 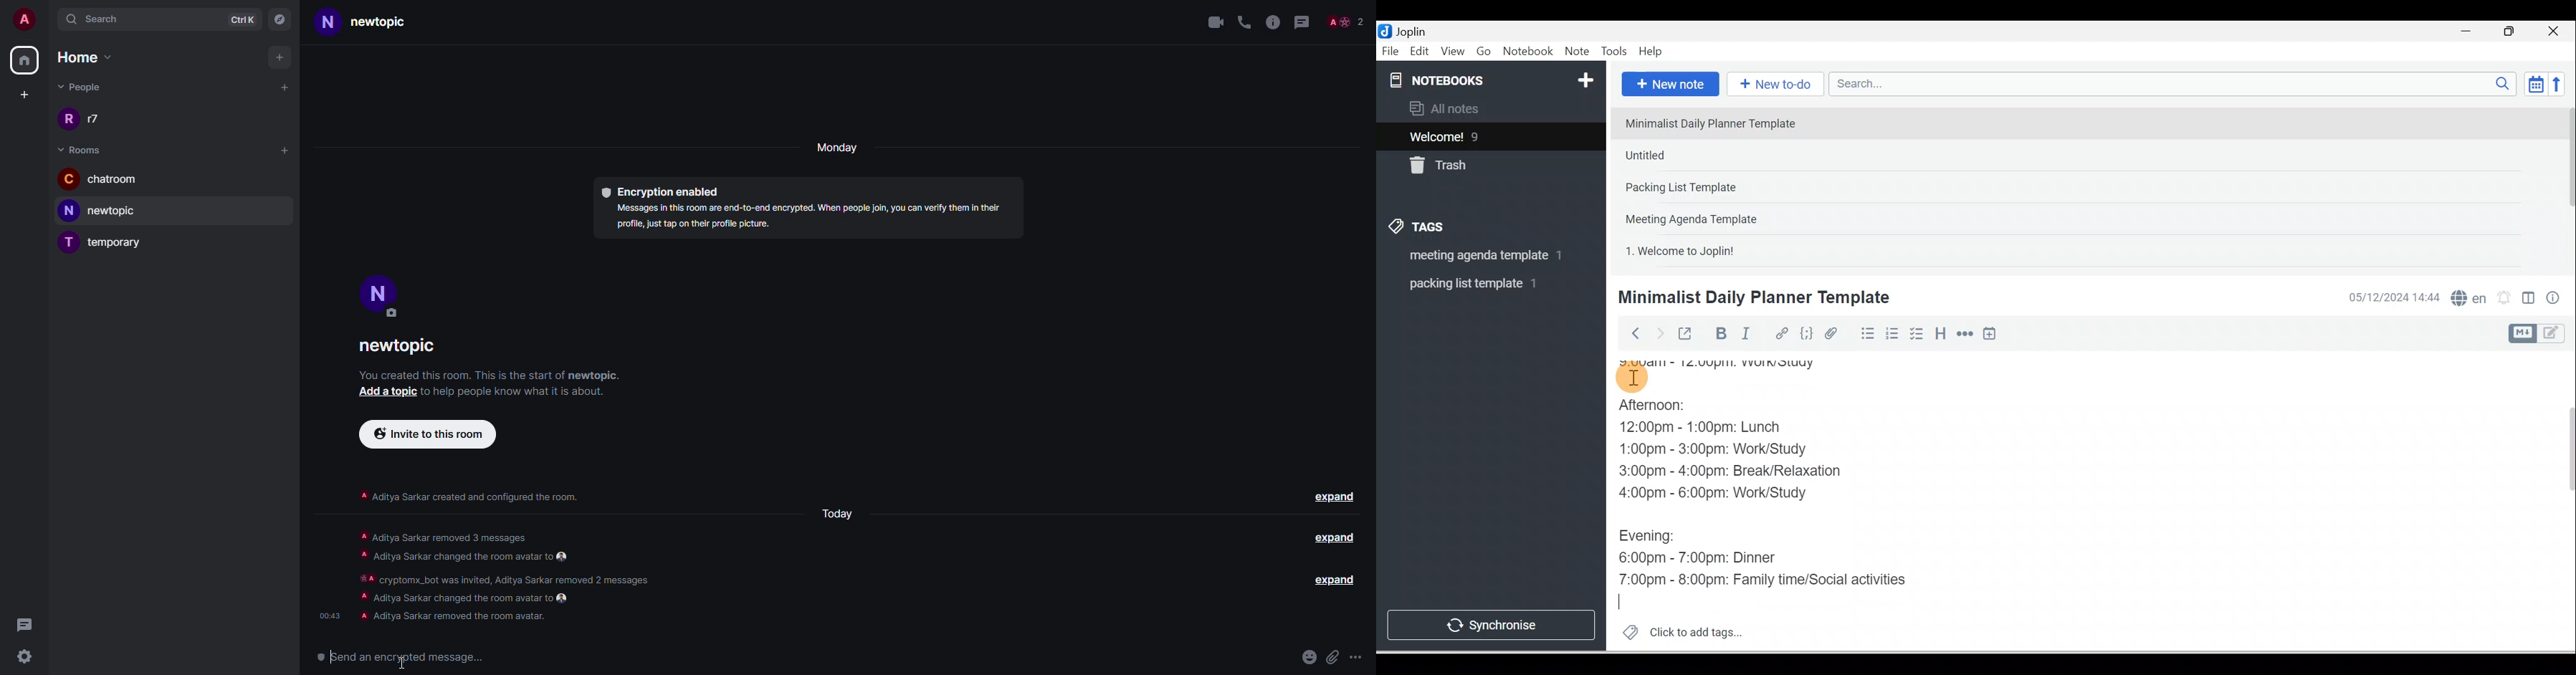 I want to click on add, so click(x=285, y=86).